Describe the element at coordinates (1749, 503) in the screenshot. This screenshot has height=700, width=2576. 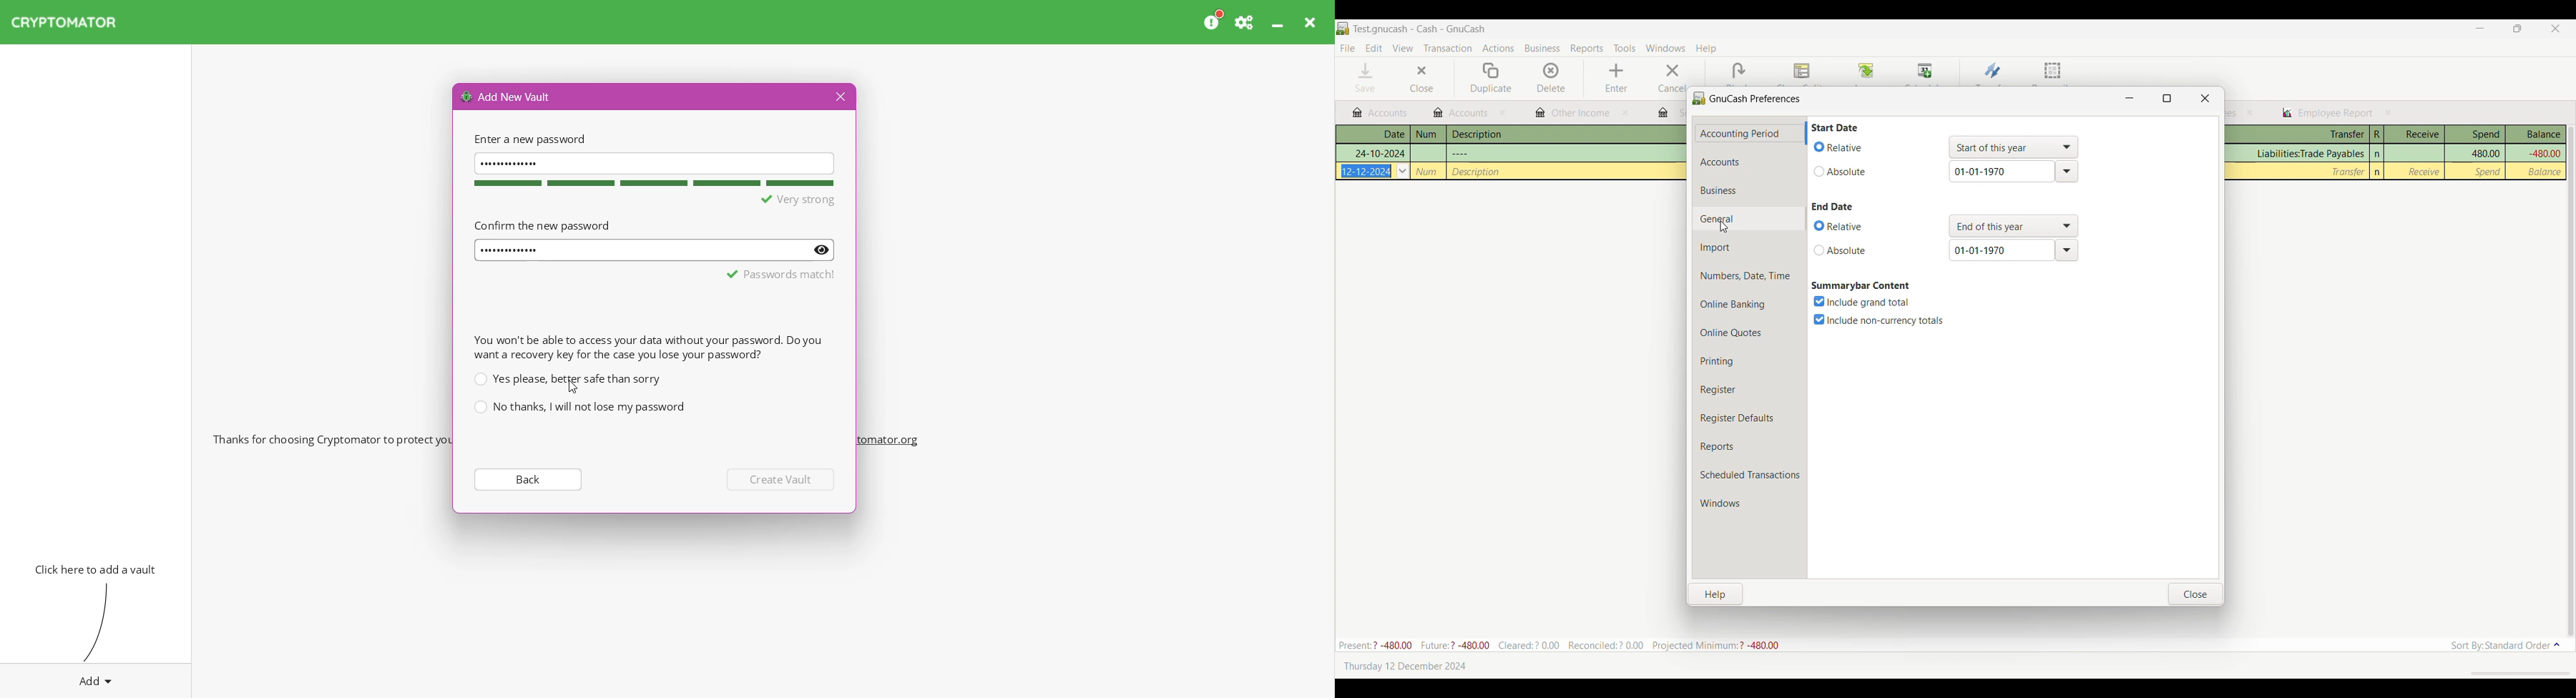
I see `Windows` at that location.